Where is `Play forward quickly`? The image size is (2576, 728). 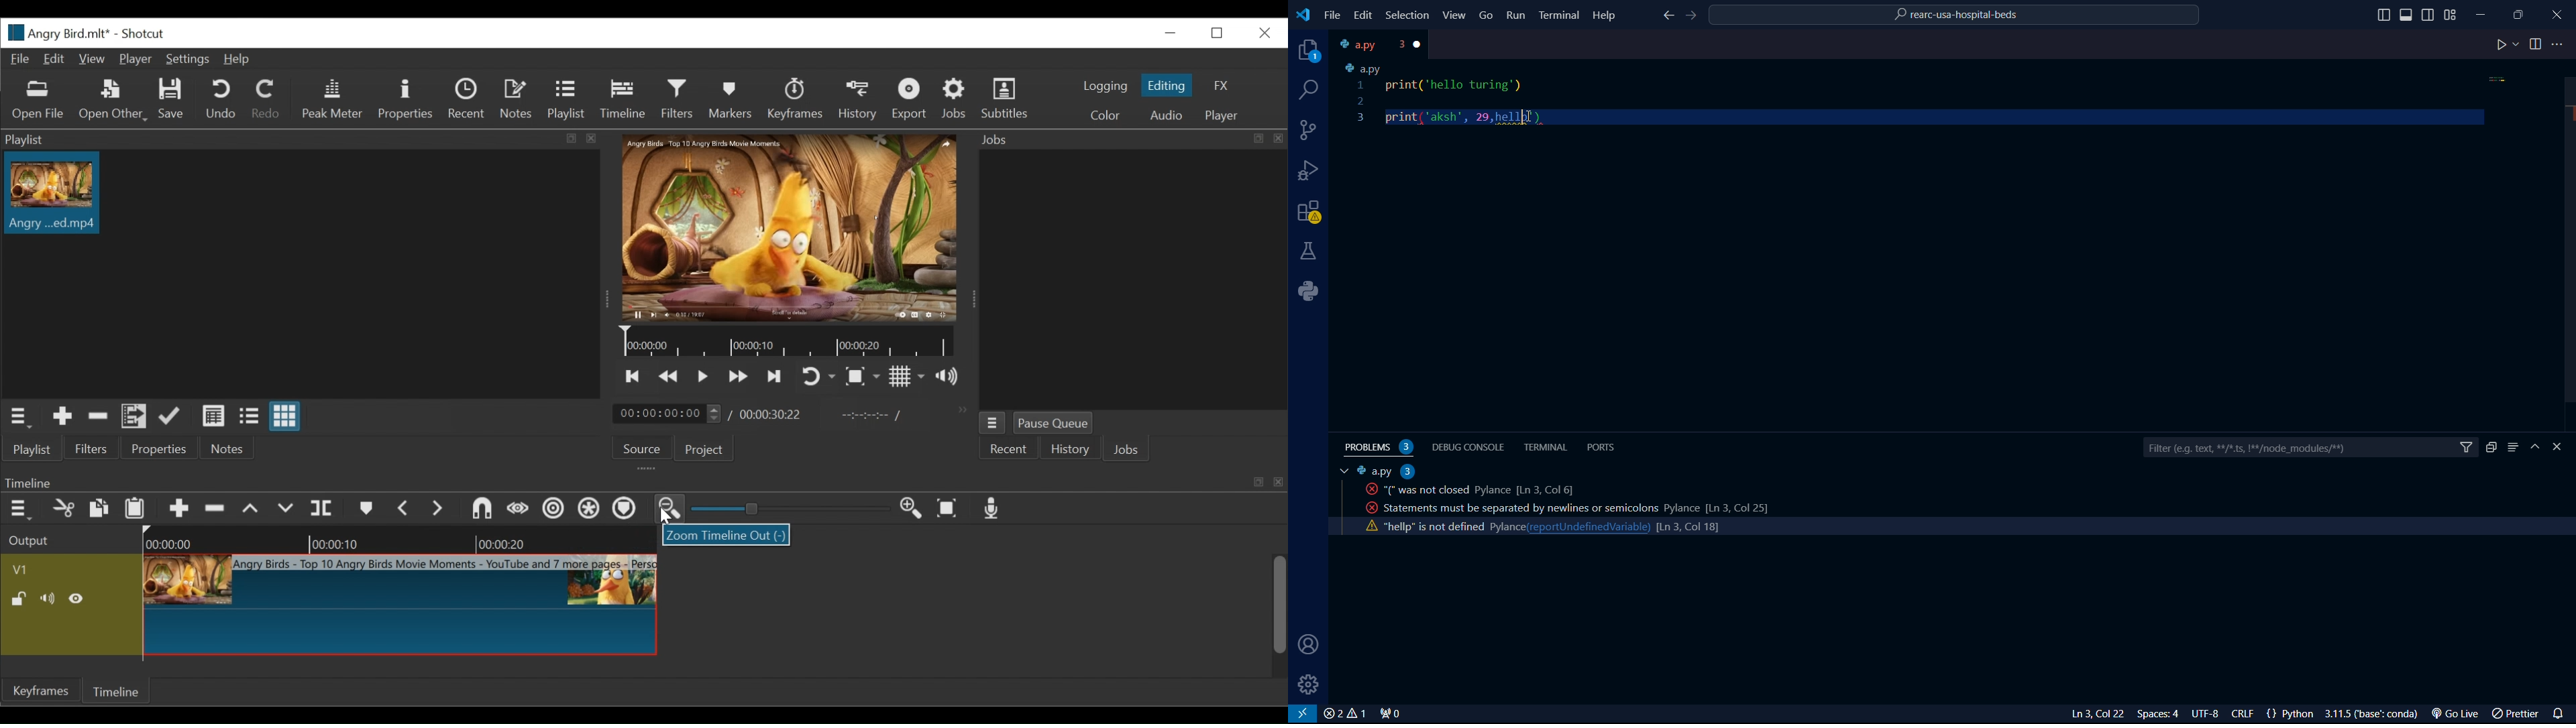
Play forward quickly is located at coordinates (740, 377).